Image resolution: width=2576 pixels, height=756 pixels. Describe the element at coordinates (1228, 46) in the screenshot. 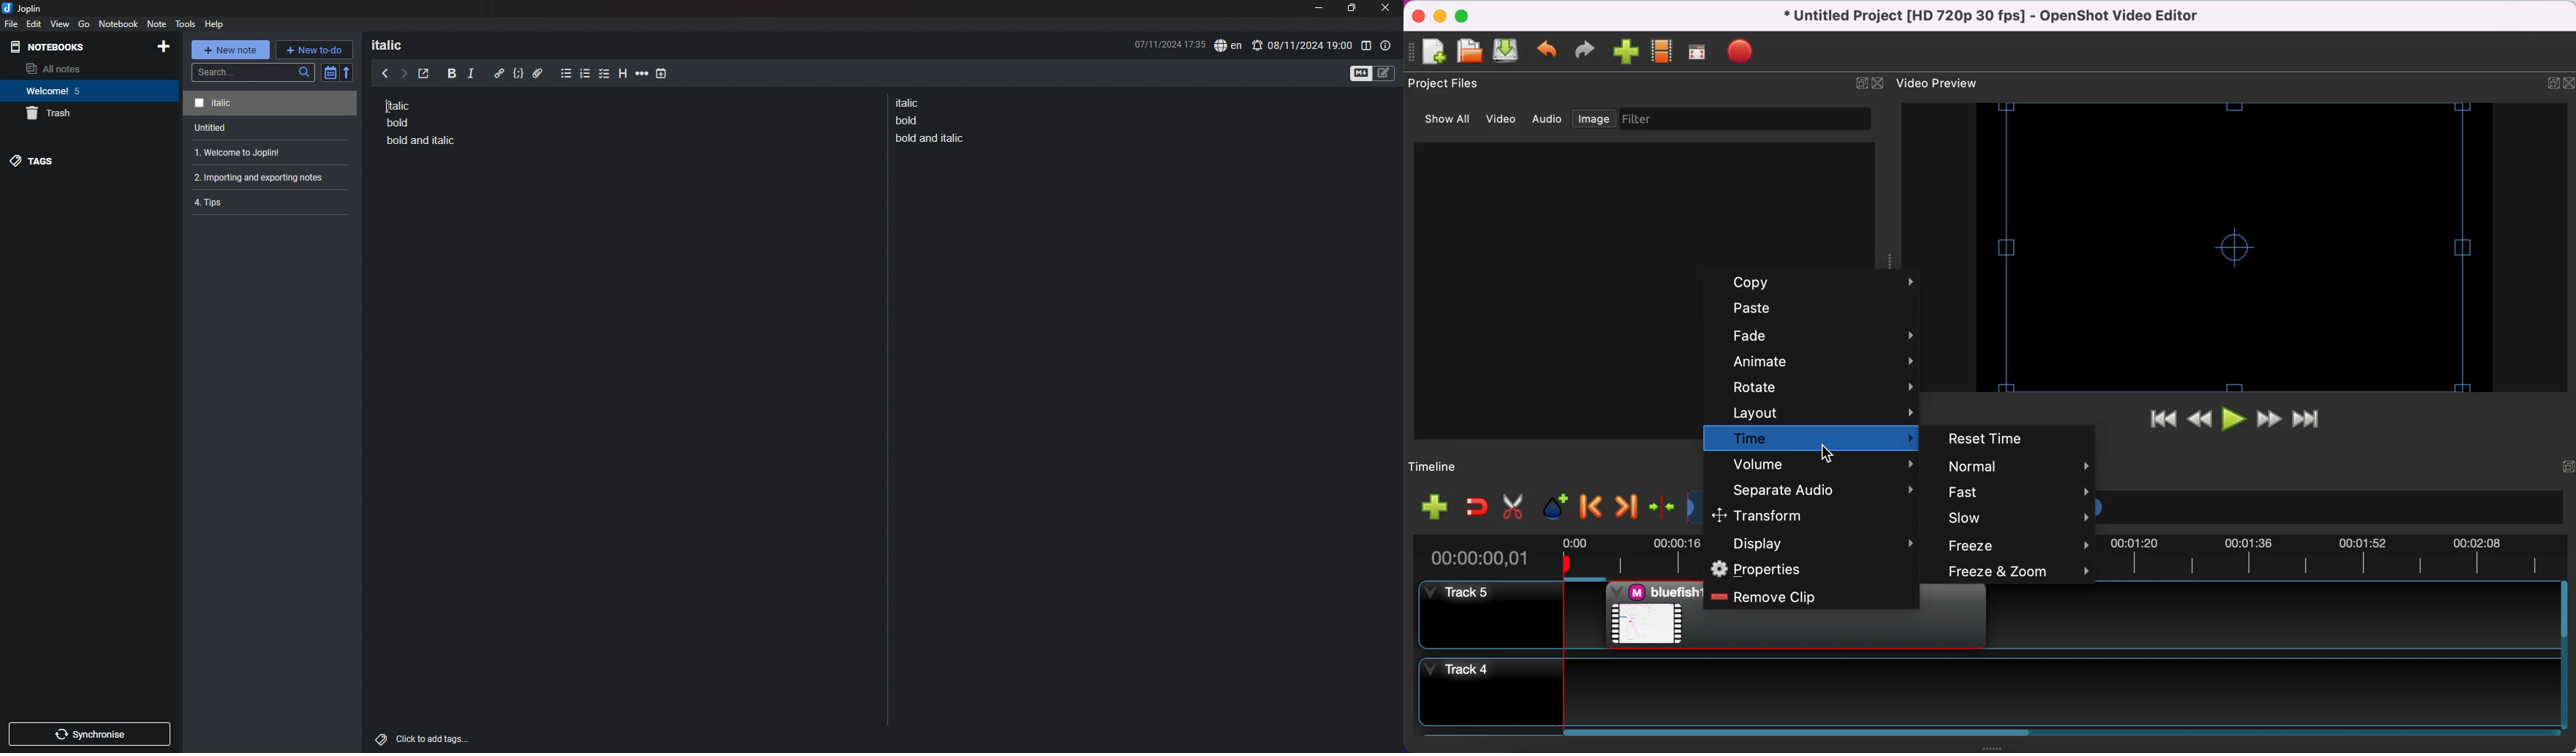

I see `spell check` at that location.